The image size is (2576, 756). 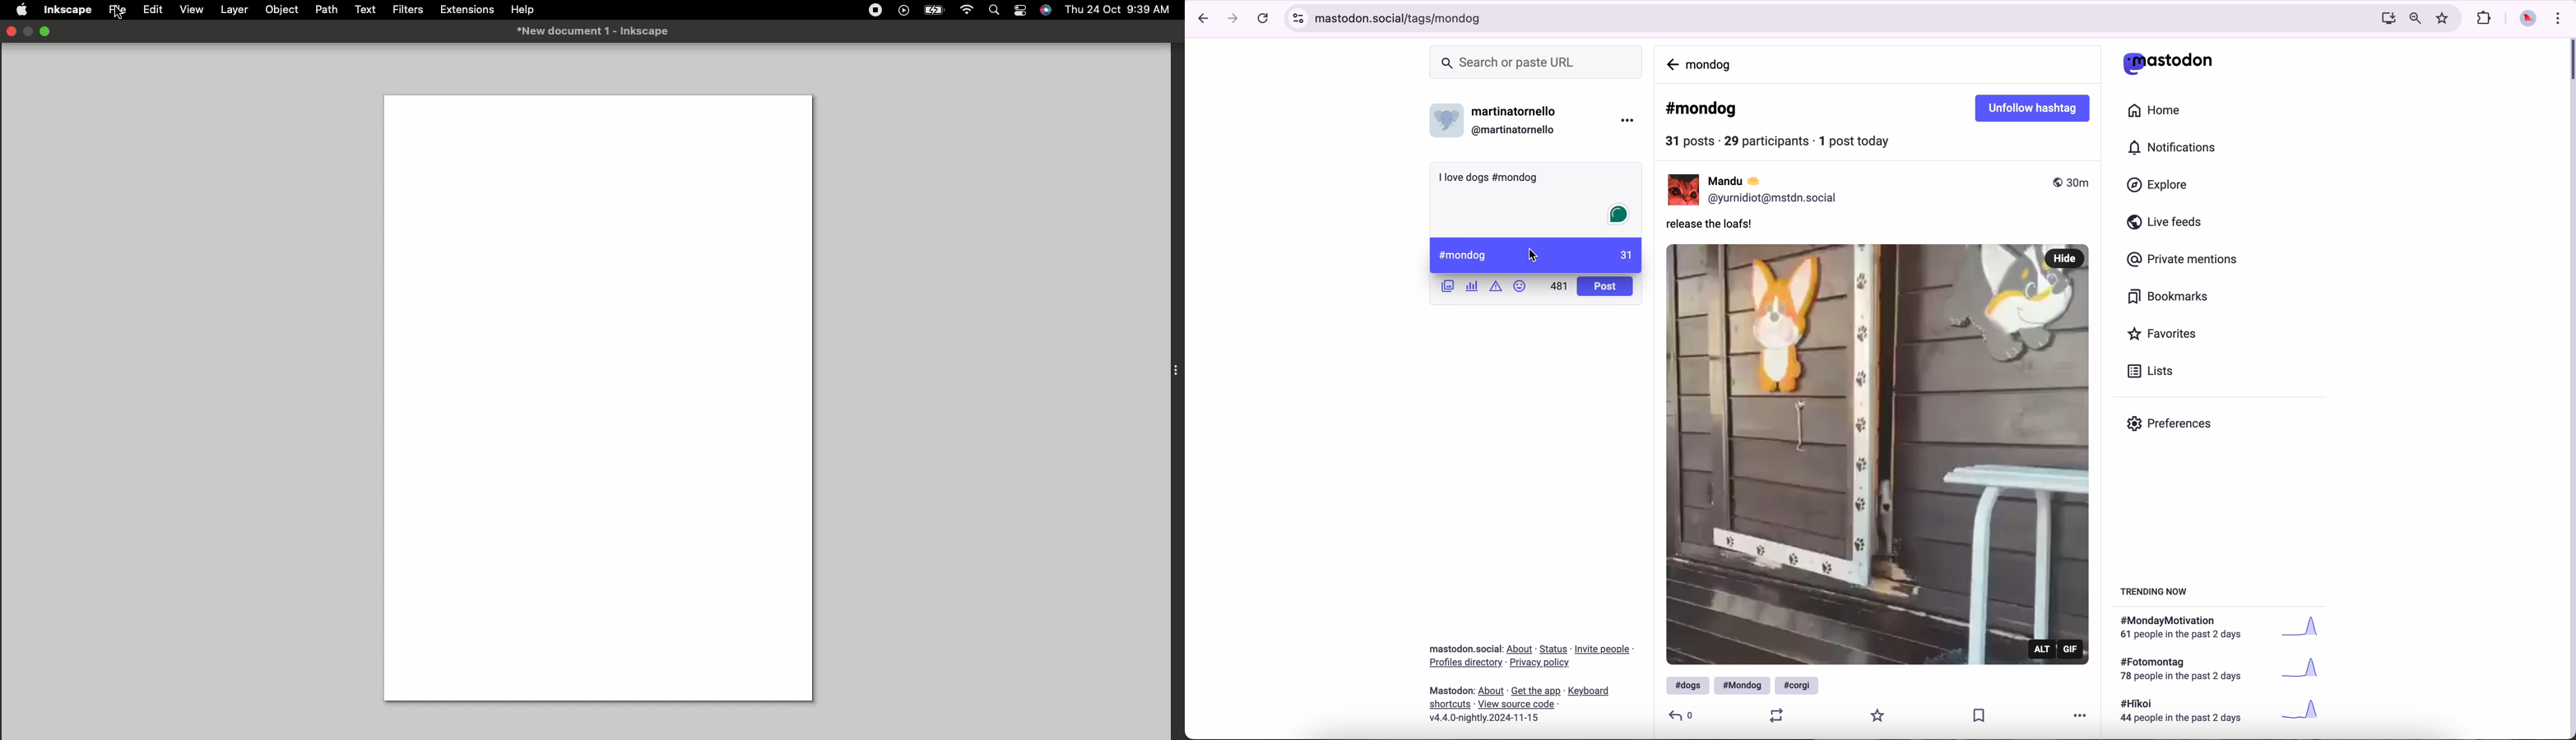 What do you see at coordinates (1463, 649) in the screenshot?
I see `Mastodon social` at bounding box center [1463, 649].